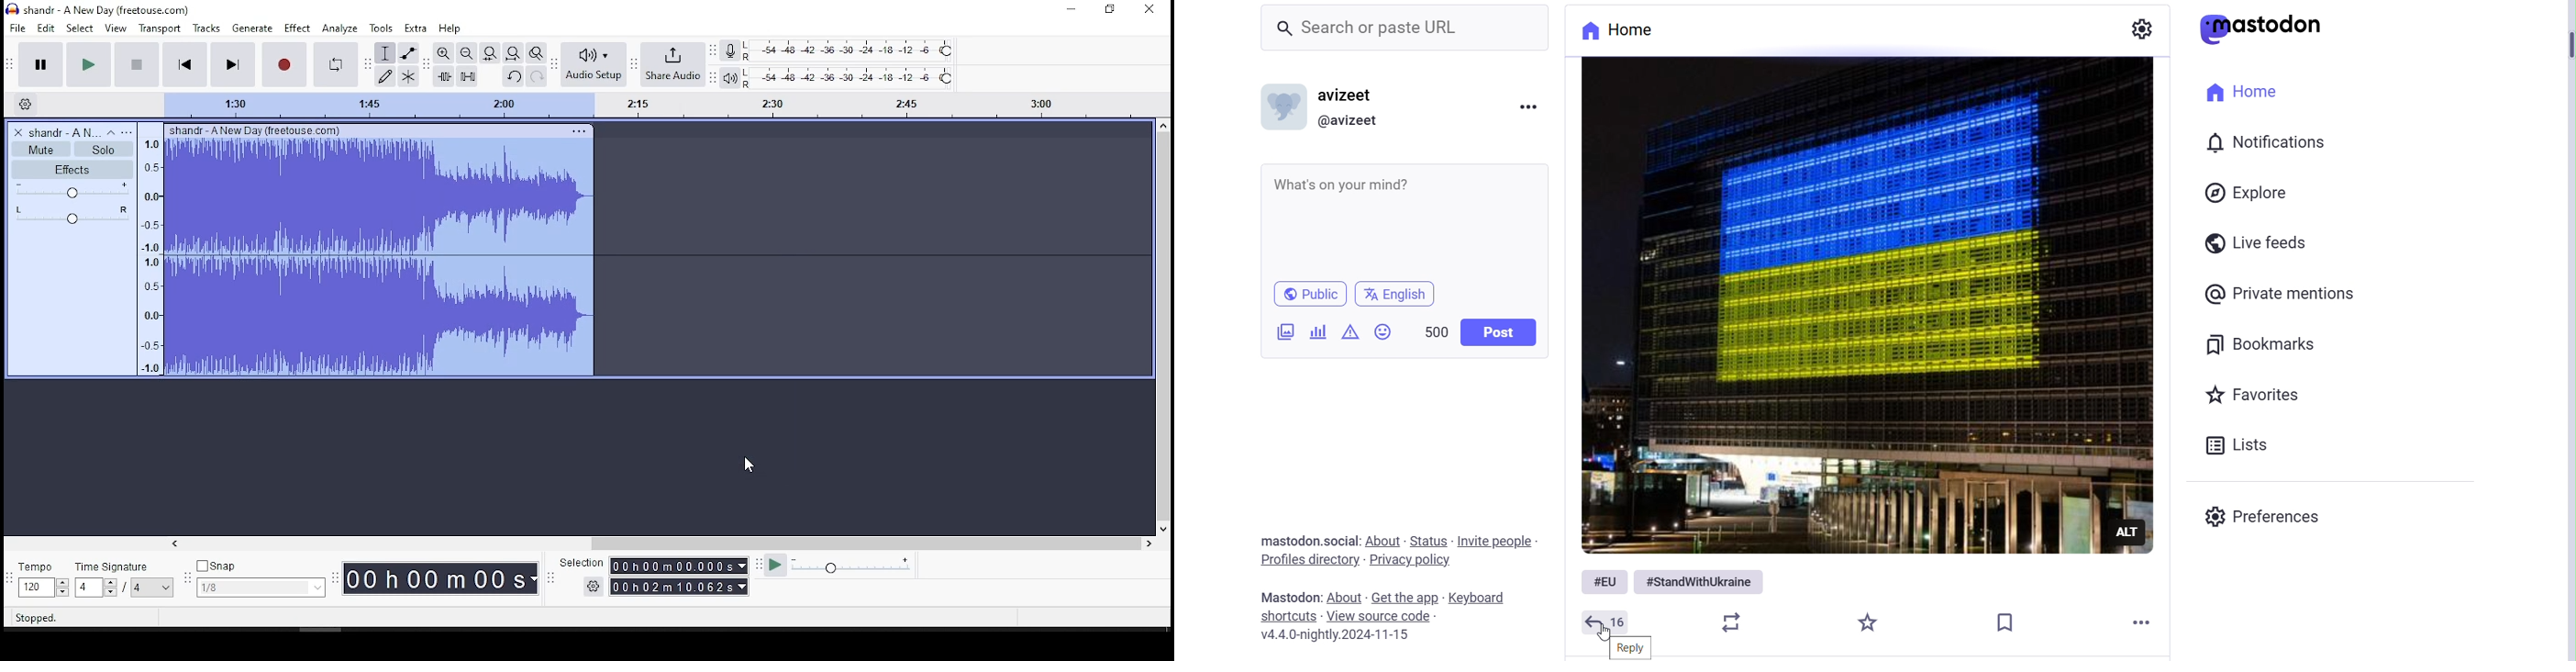 This screenshot has width=2576, height=672. Describe the element at coordinates (1404, 219) in the screenshot. I see `What's on your mind` at that location.